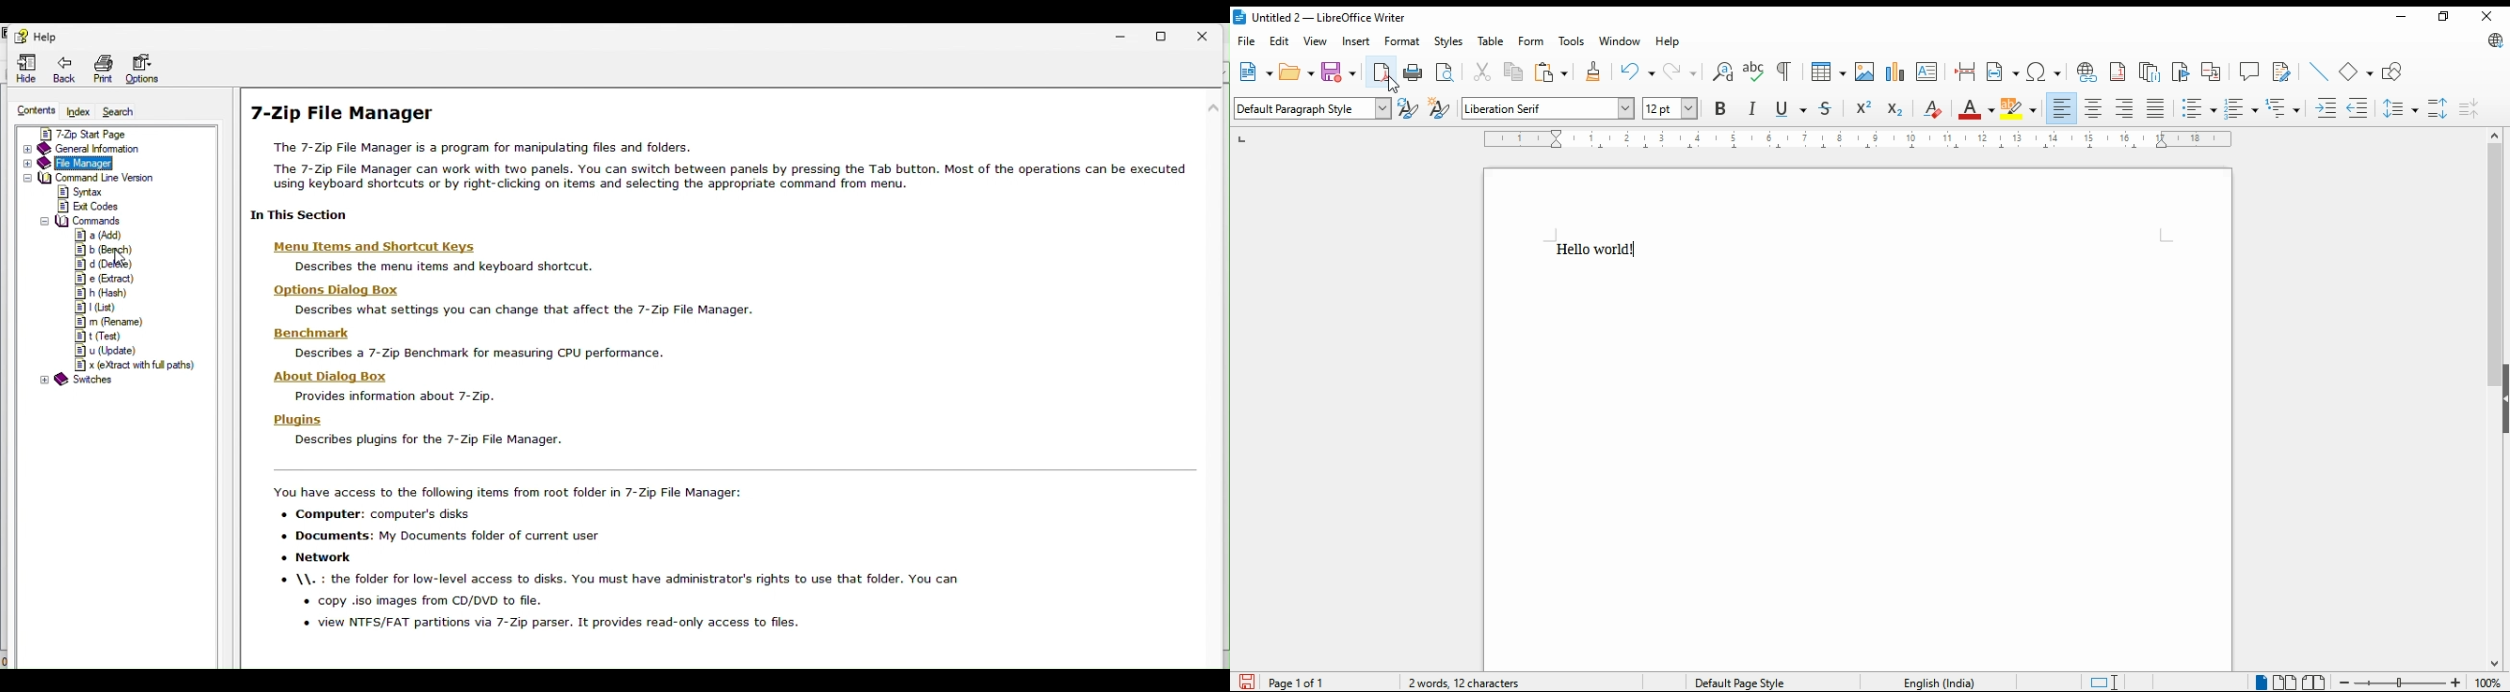 This screenshot has width=2520, height=700. Describe the element at coordinates (82, 381) in the screenshot. I see `@ Switches` at that location.